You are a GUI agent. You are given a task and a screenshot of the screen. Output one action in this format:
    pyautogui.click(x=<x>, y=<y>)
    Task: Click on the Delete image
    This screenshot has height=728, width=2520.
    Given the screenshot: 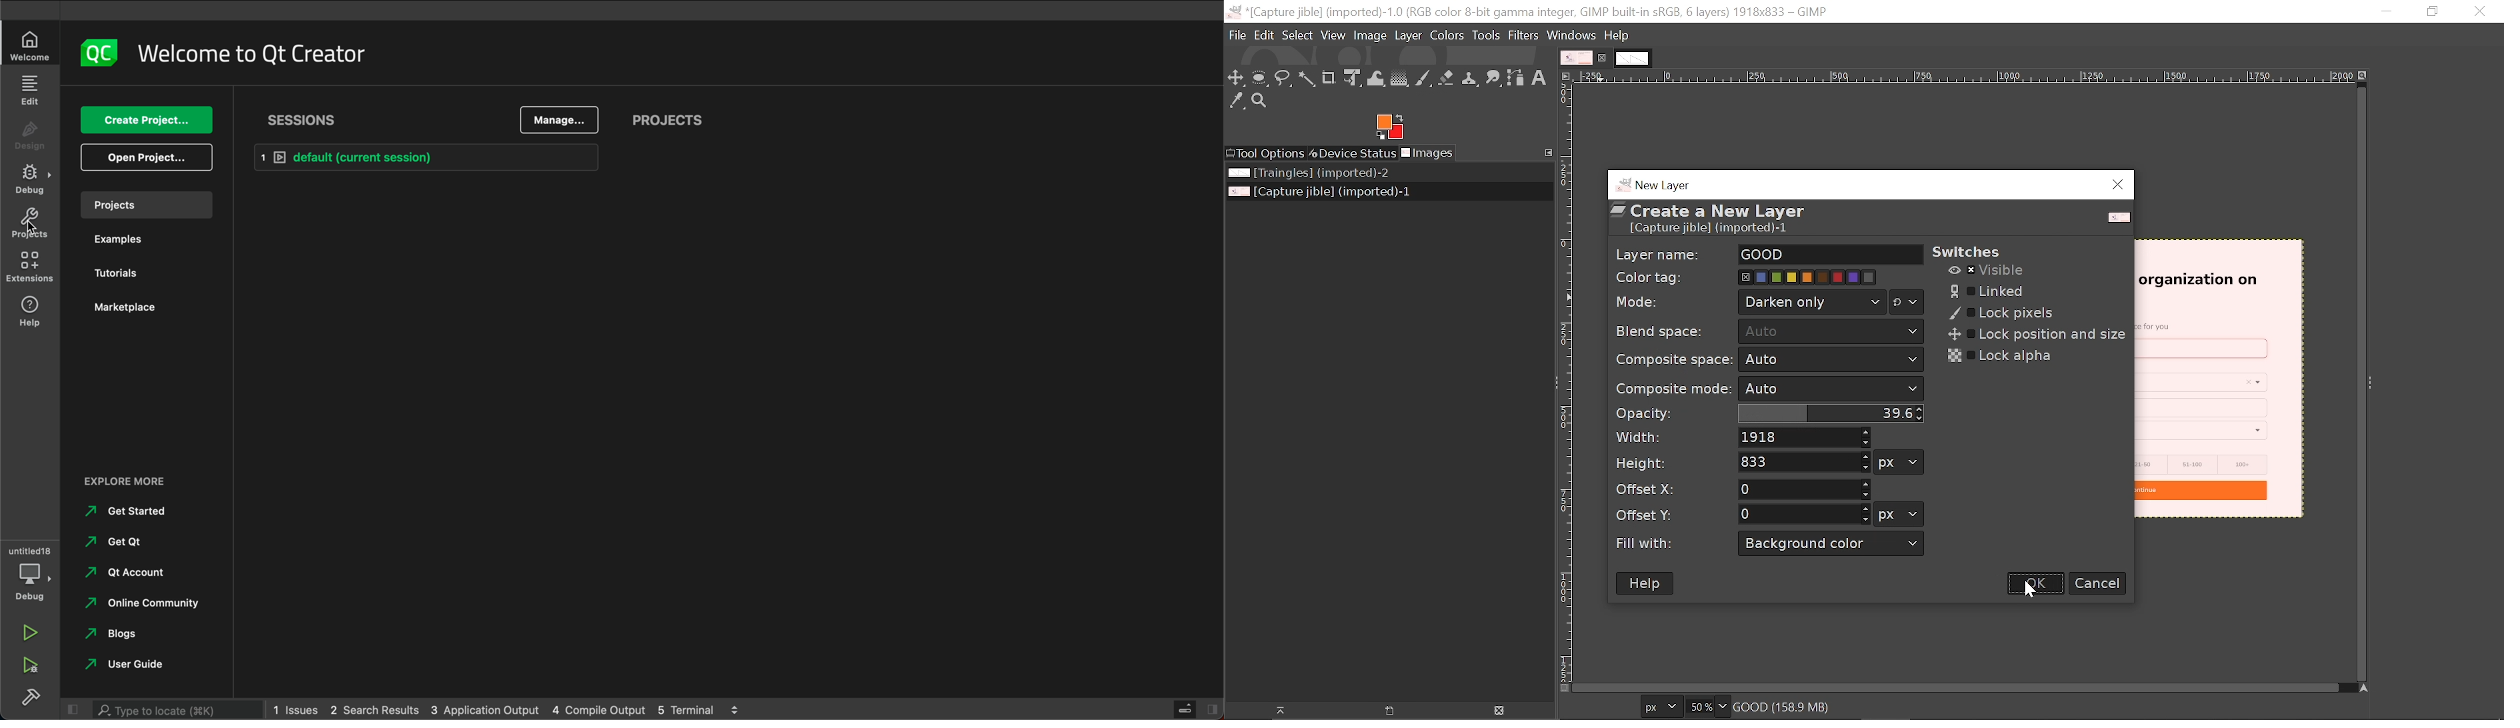 What is the action you would take?
    pyautogui.click(x=1499, y=711)
    